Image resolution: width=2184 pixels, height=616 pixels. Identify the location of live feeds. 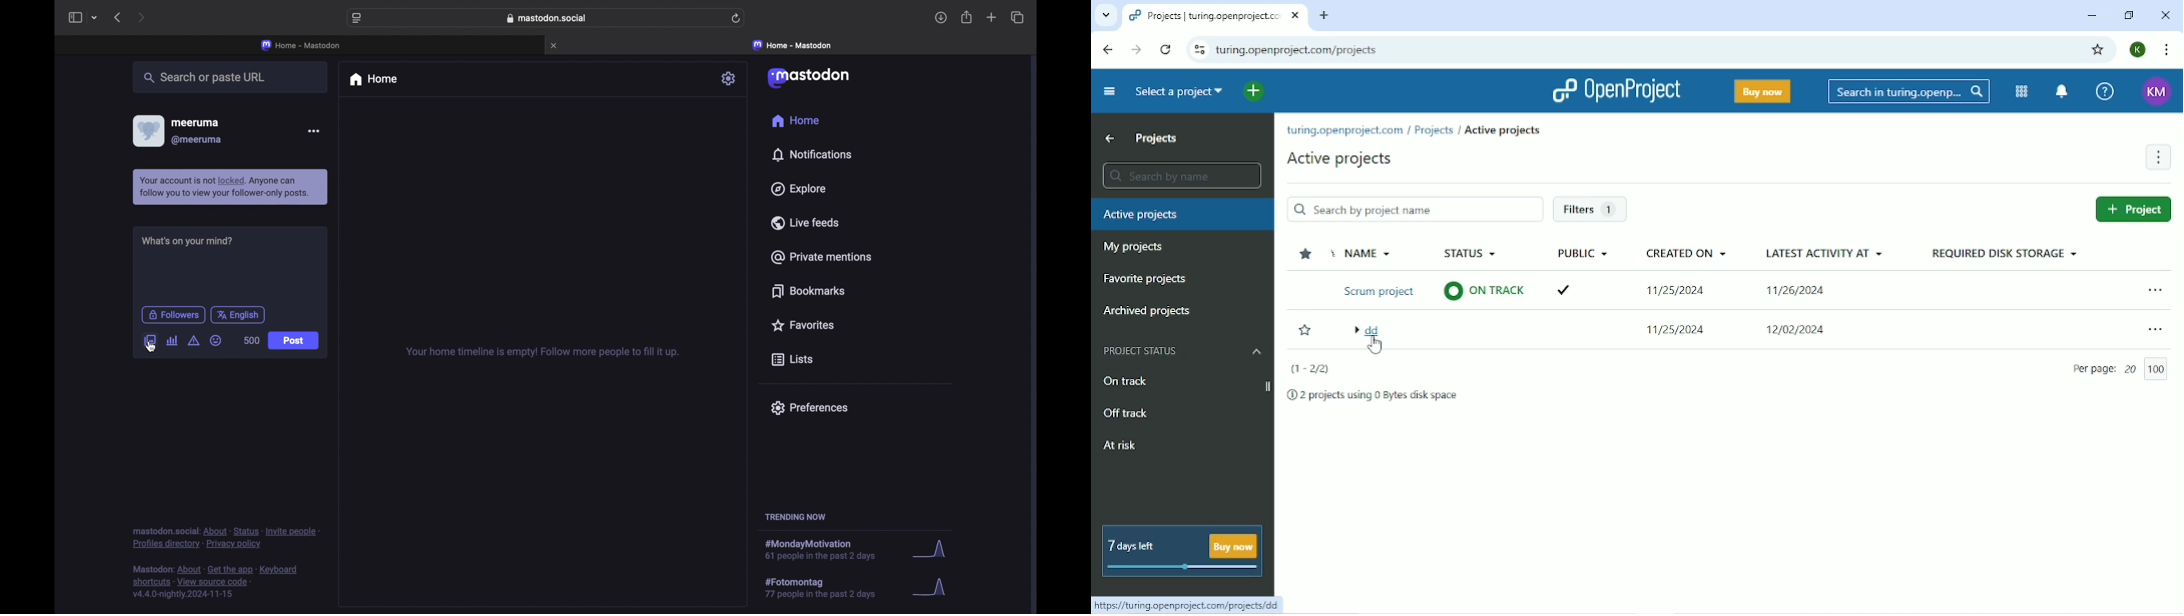
(806, 223).